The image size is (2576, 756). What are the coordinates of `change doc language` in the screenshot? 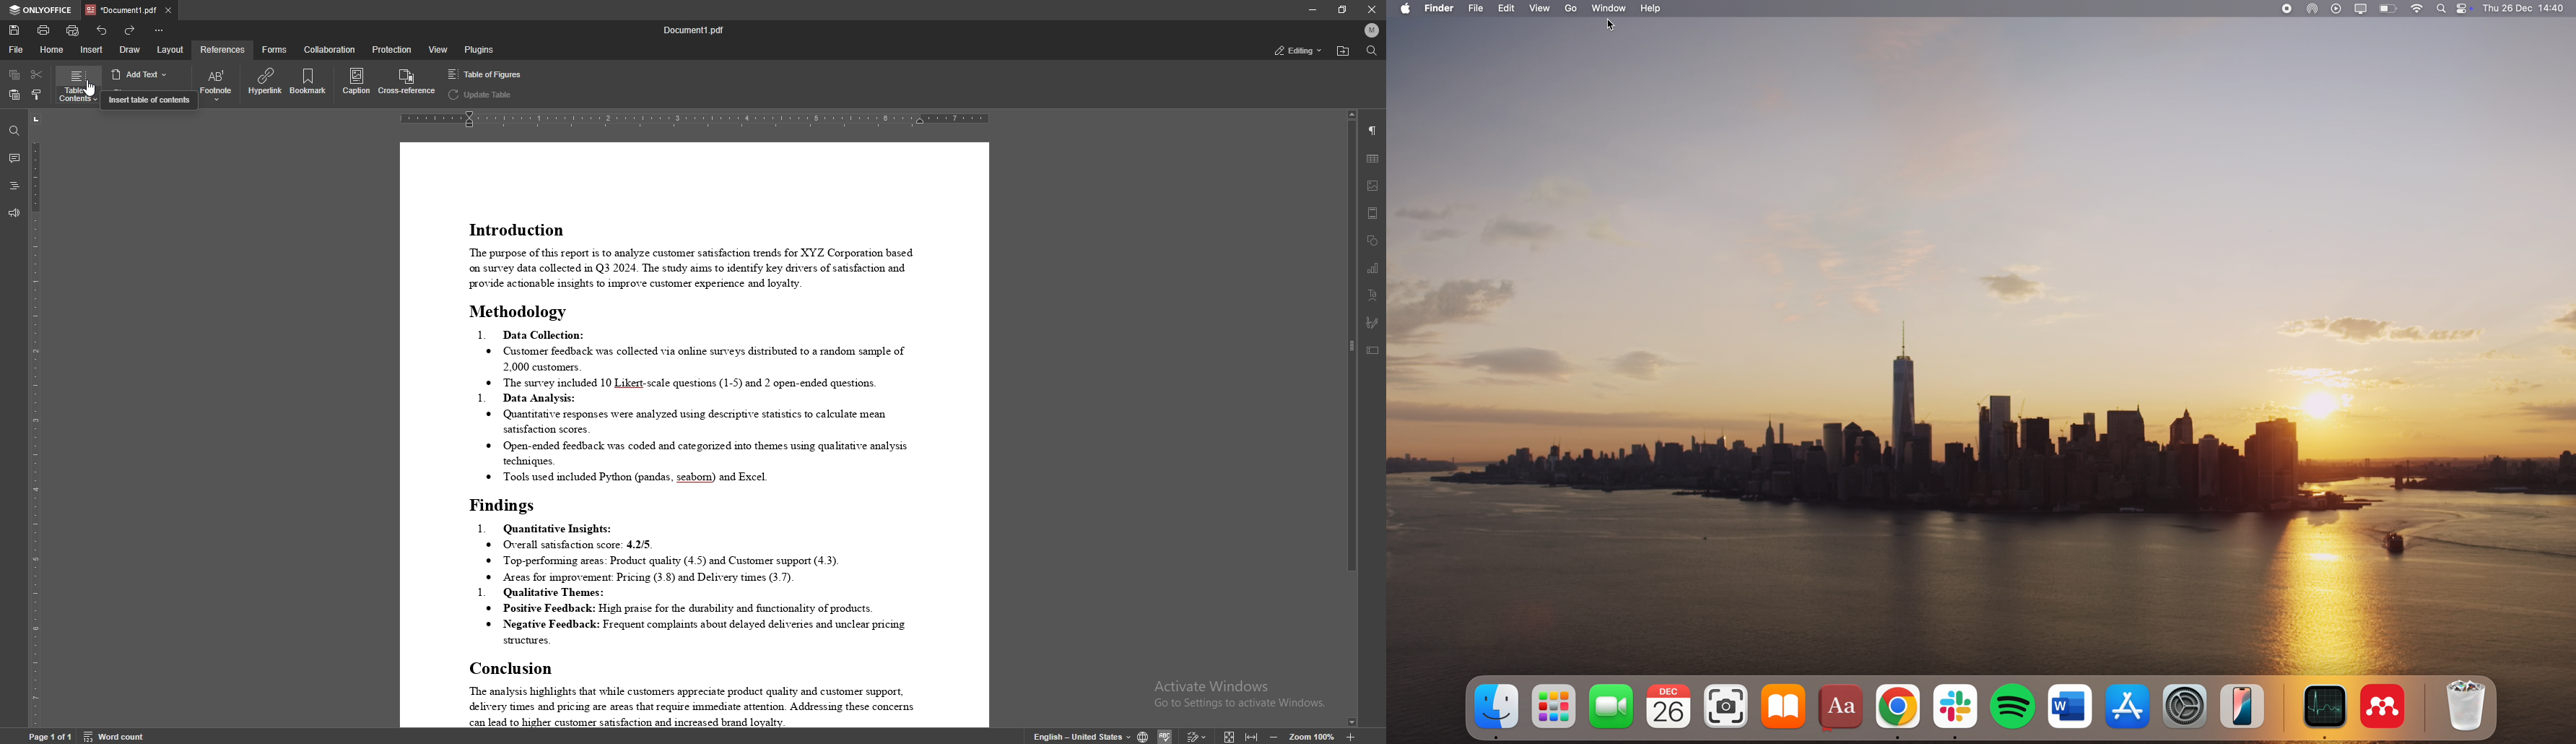 It's located at (1142, 737).